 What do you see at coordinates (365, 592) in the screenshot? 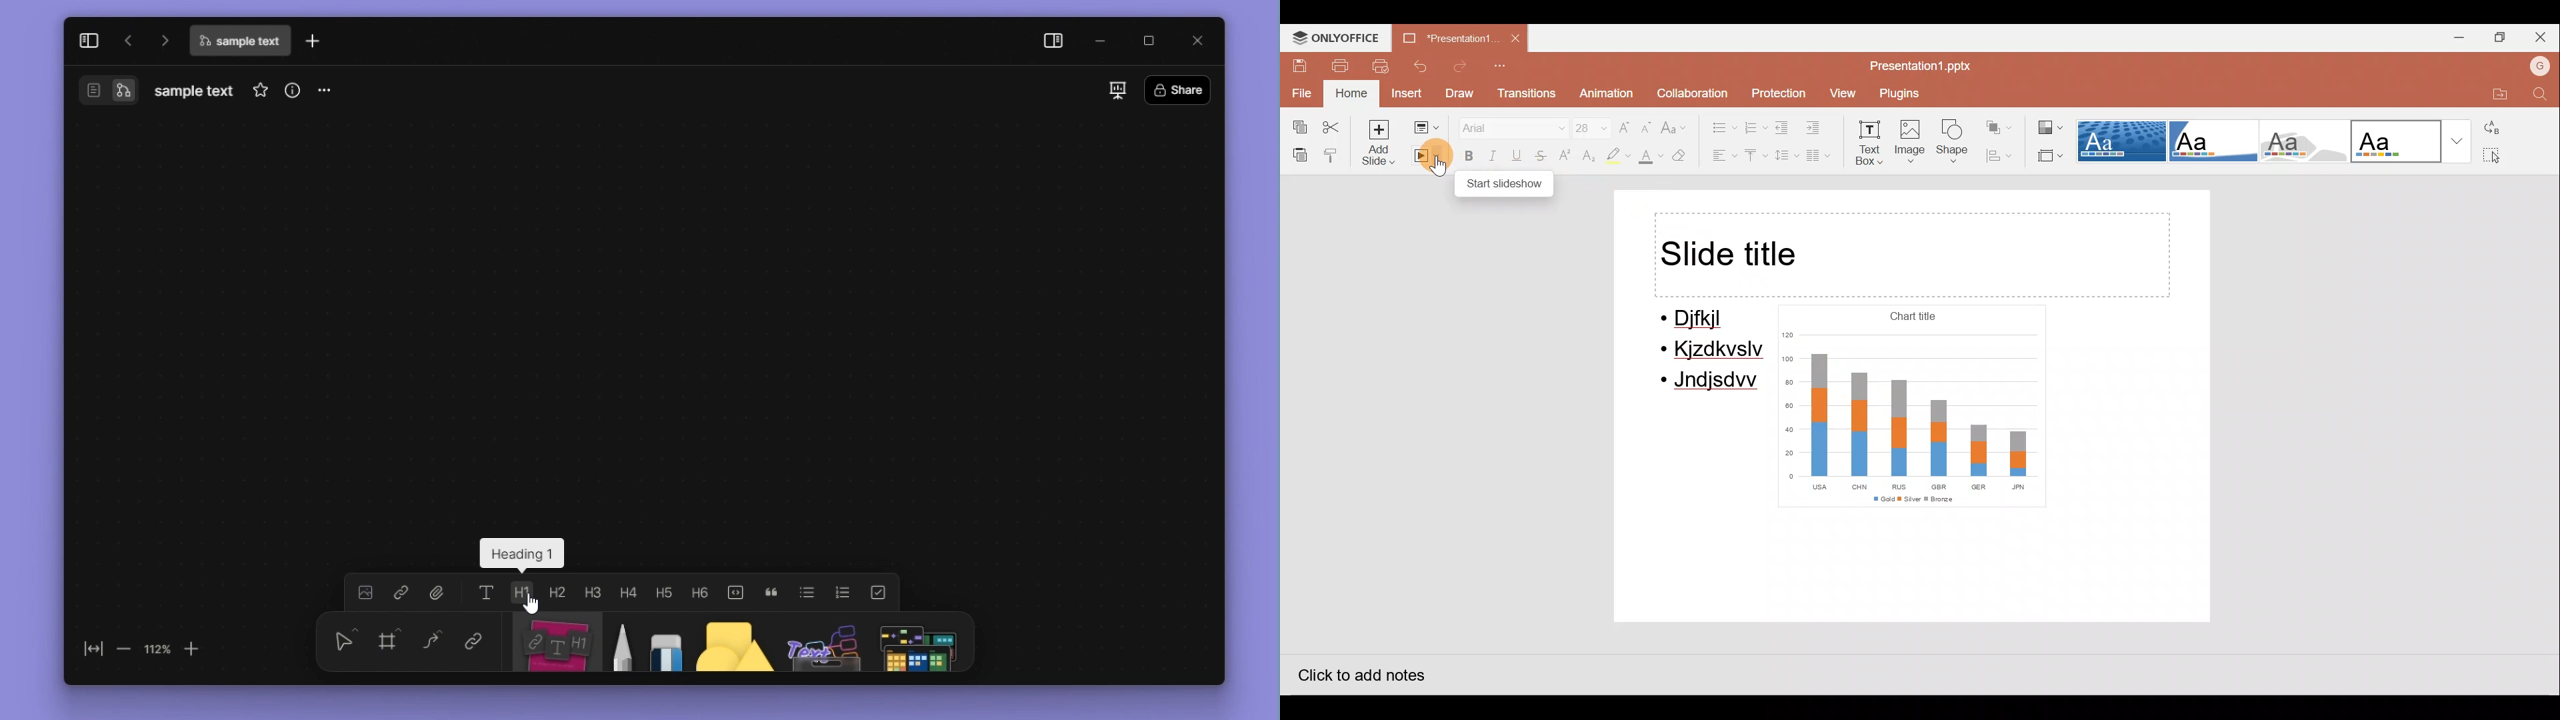
I see `image` at bounding box center [365, 592].